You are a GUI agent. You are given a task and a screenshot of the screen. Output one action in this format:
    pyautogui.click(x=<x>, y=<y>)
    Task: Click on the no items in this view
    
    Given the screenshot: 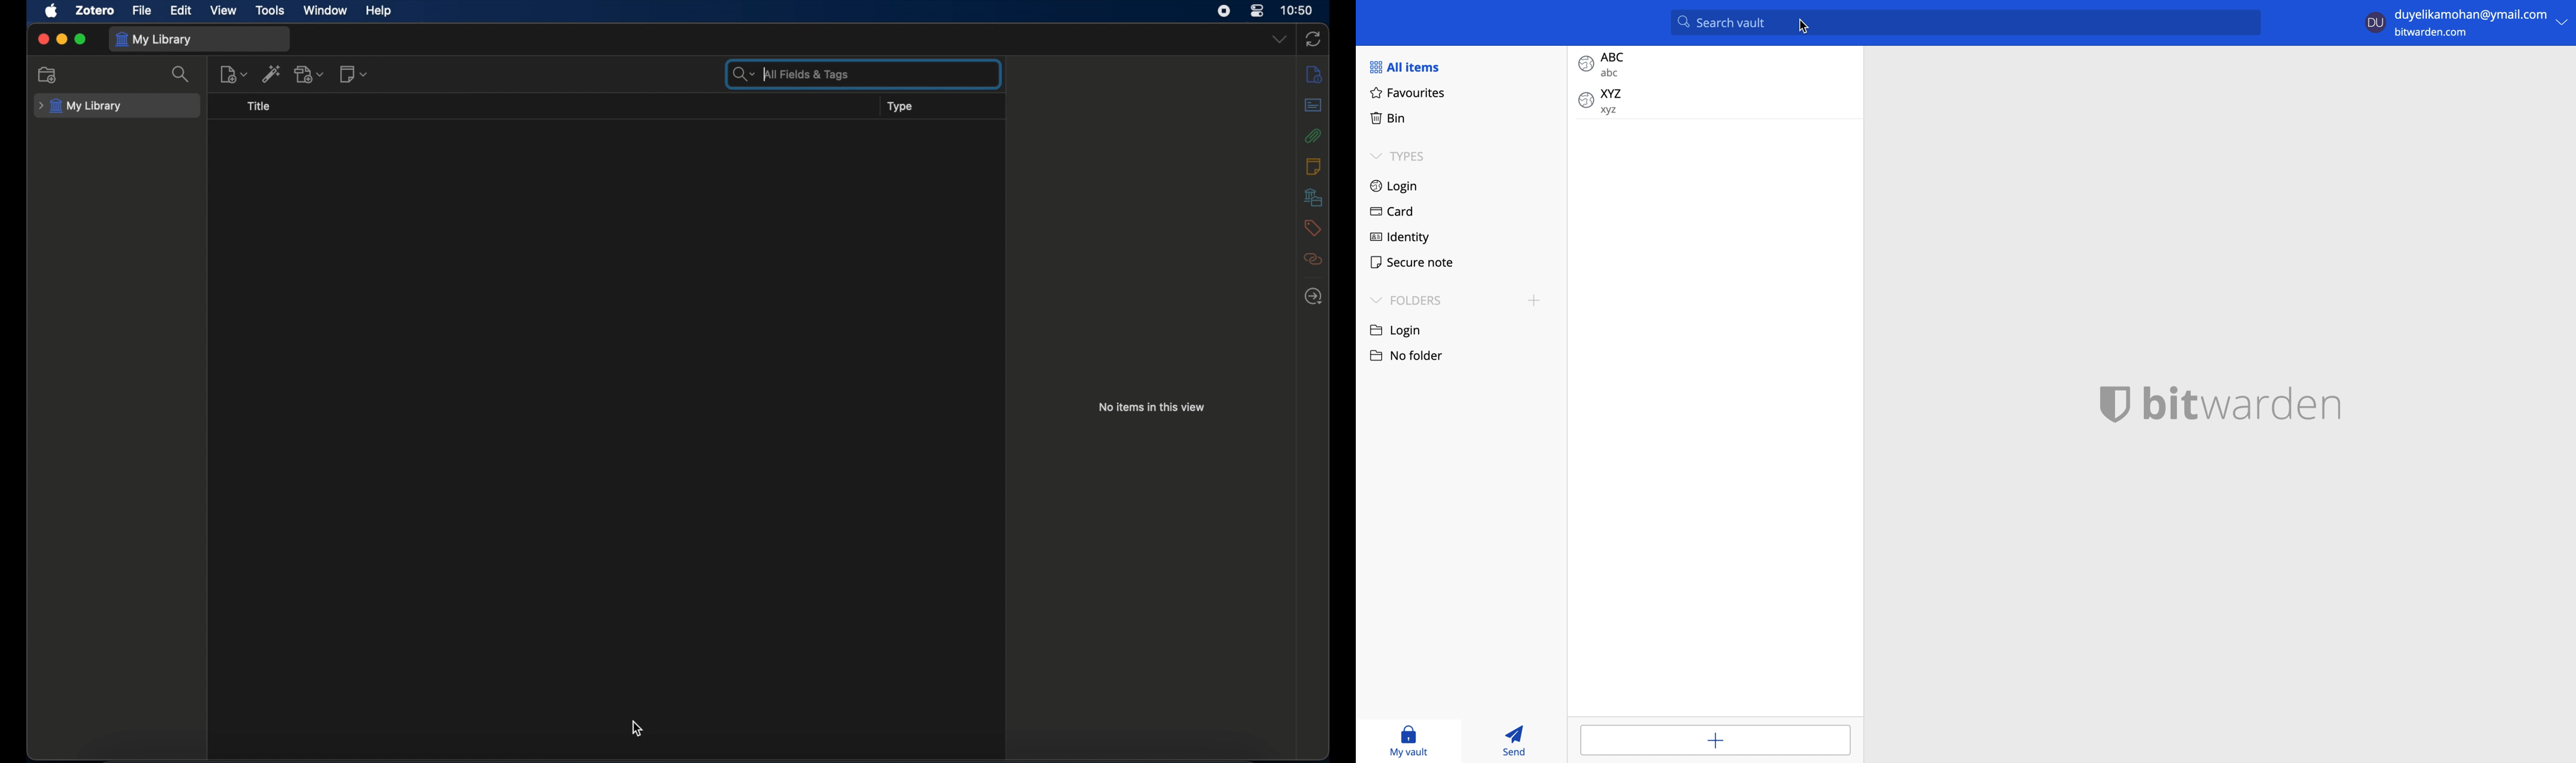 What is the action you would take?
    pyautogui.click(x=1152, y=407)
    